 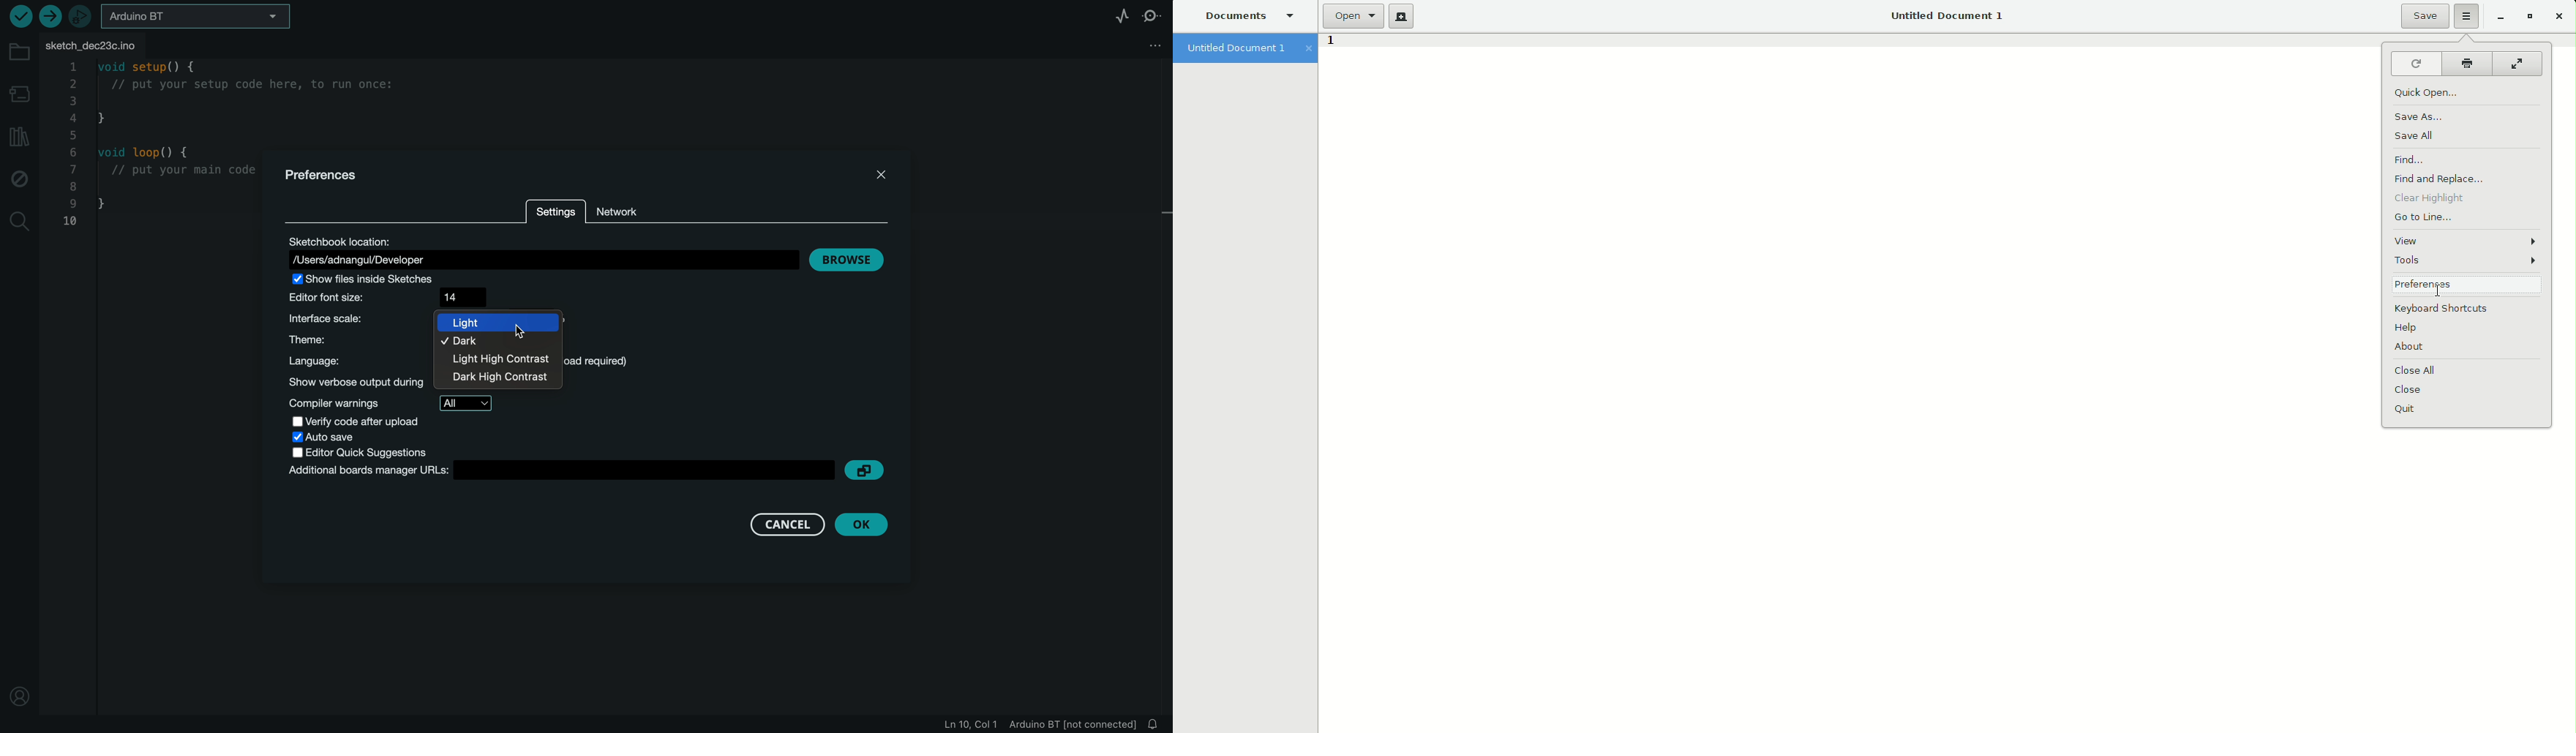 What do you see at coordinates (1250, 16) in the screenshot?
I see `Documents` at bounding box center [1250, 16].